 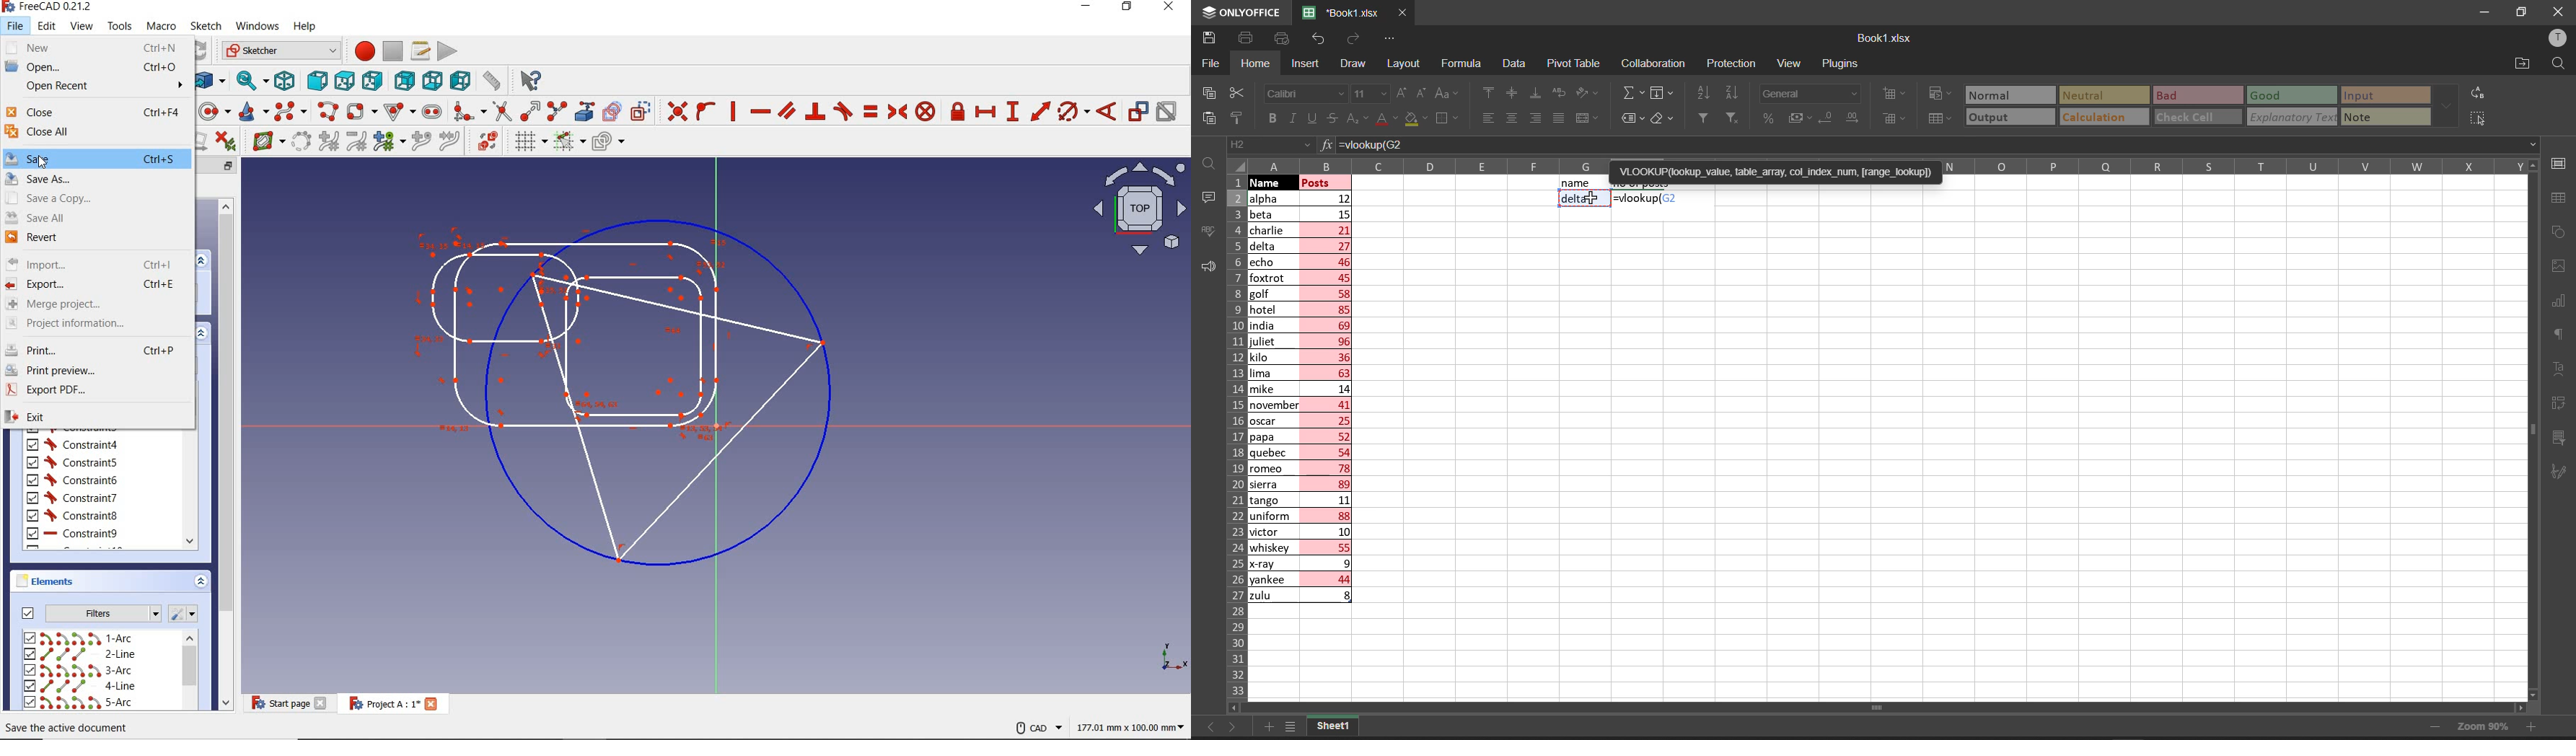 I want to click on create polyine, so click(x=326, y=111).